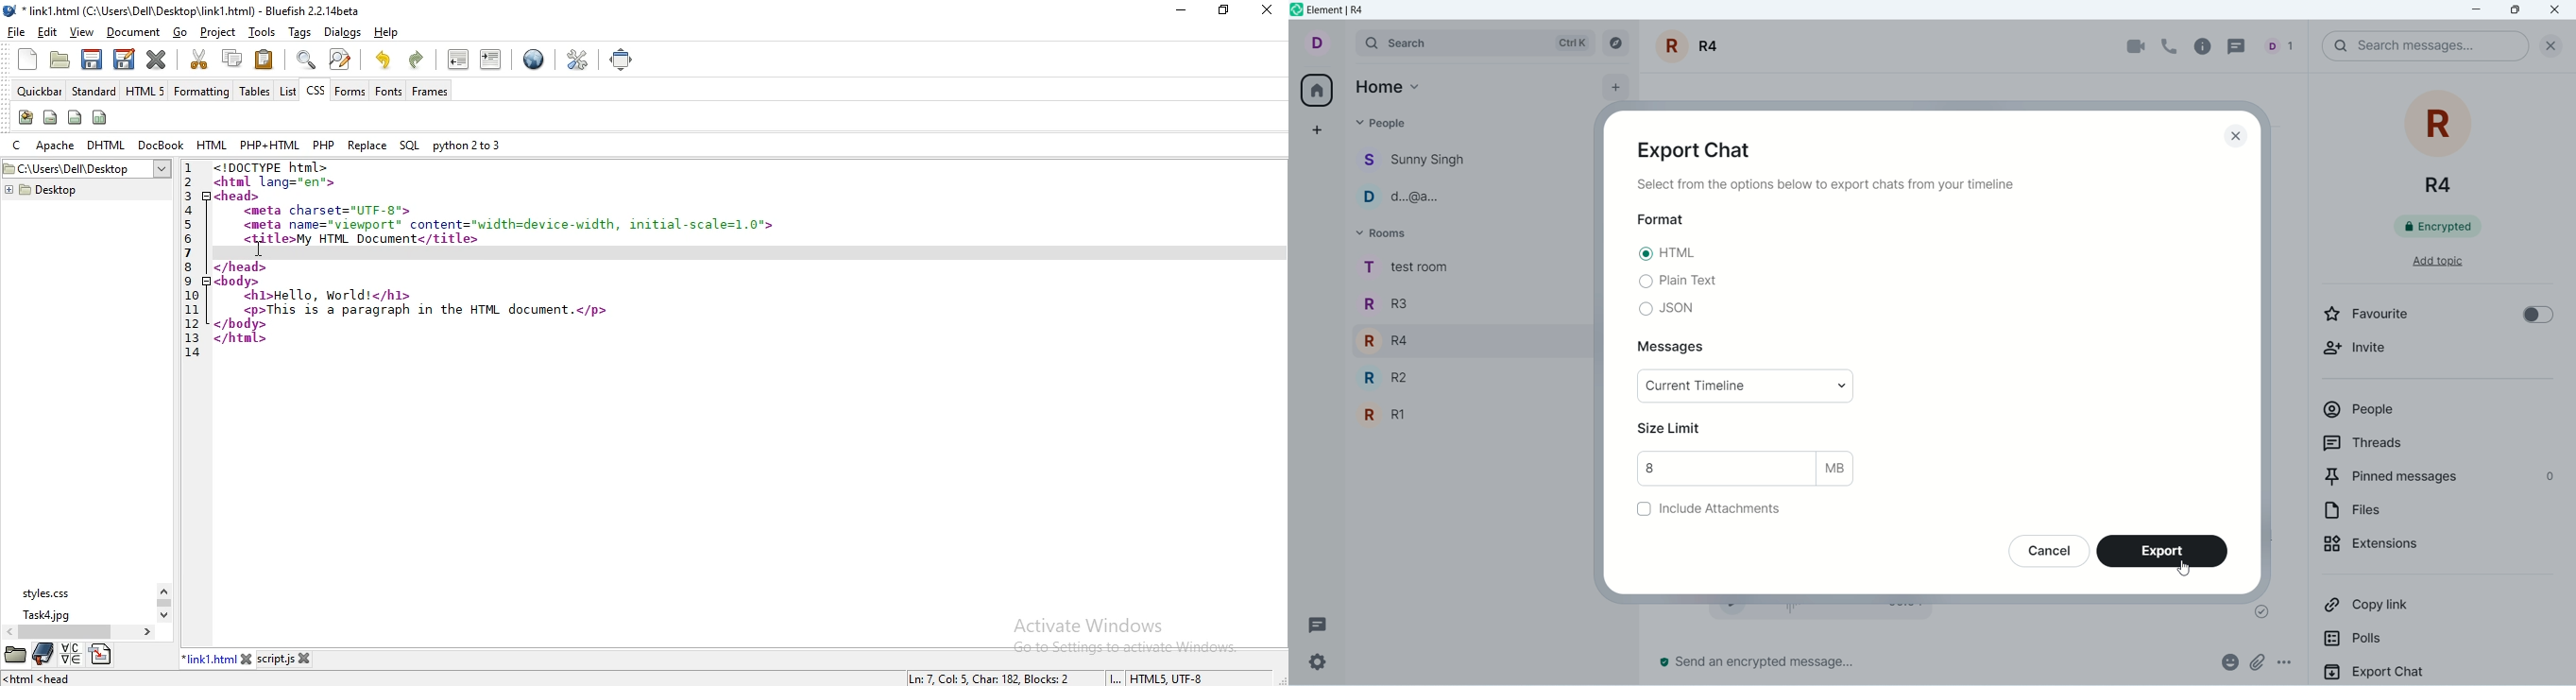 This screenshot has height=700, width=2576. I want to click on people, so click(2425, 411).